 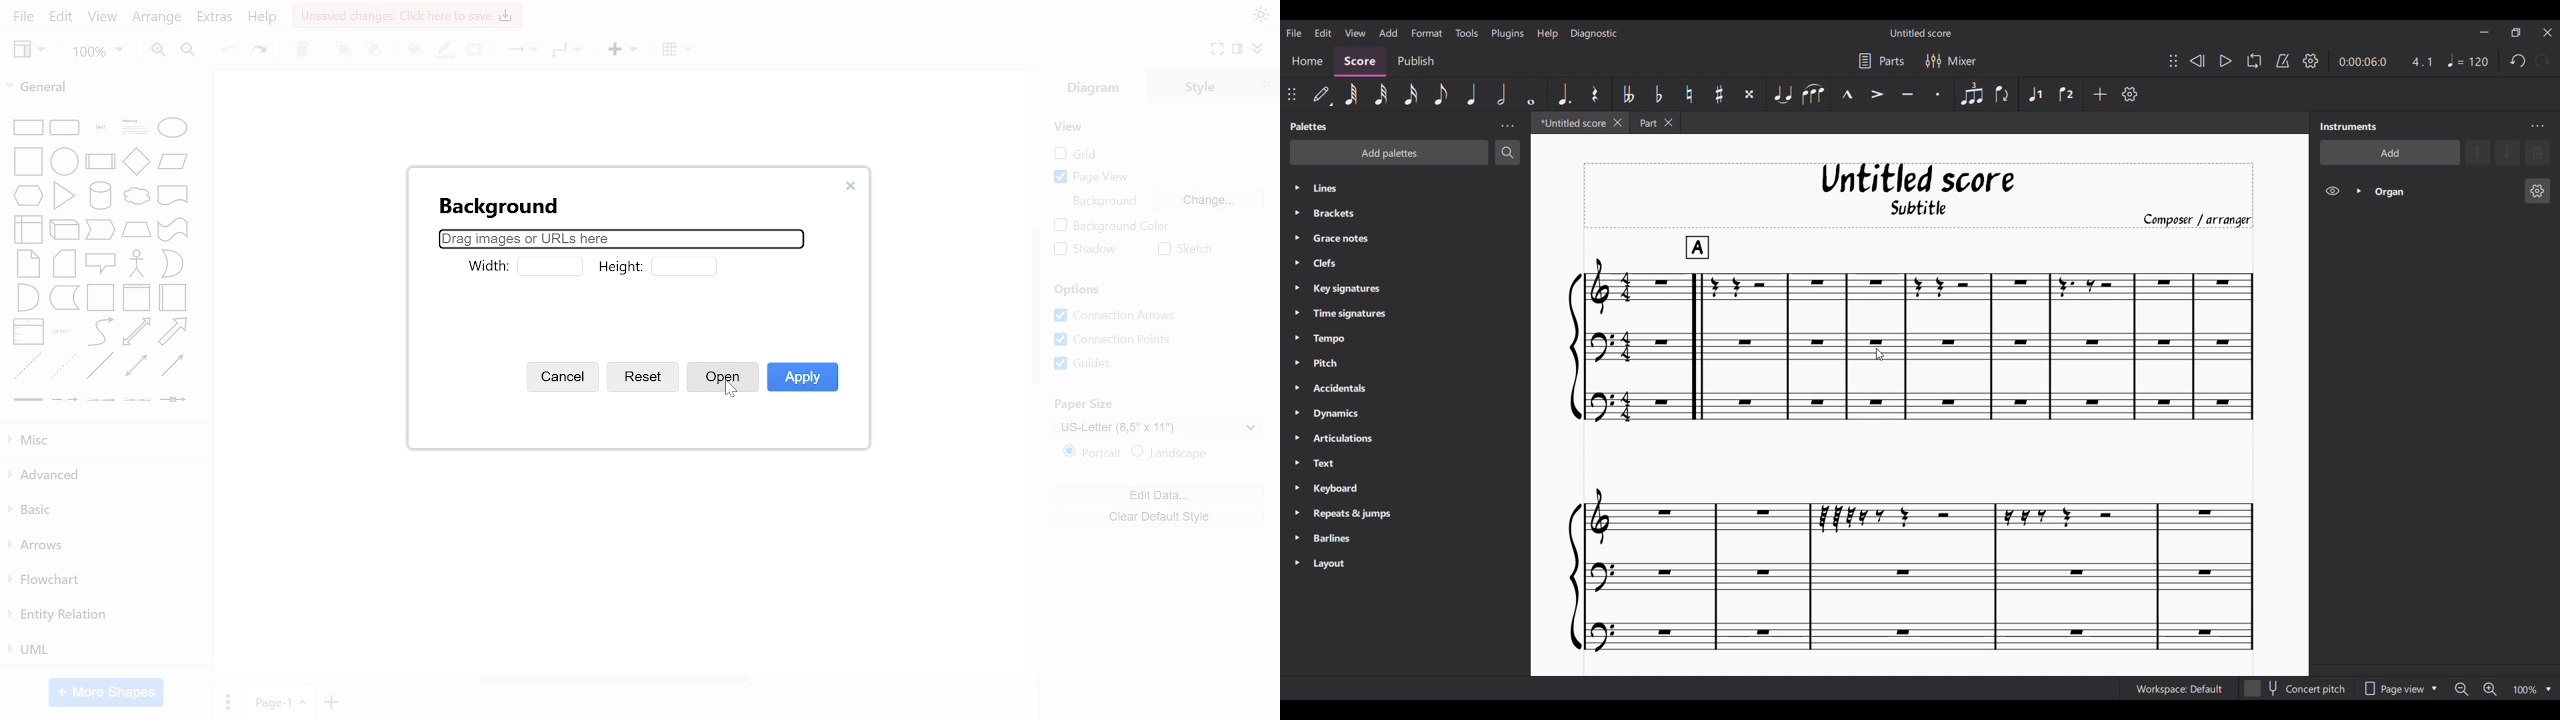 I want to click on open, so click(x=722, y=379).